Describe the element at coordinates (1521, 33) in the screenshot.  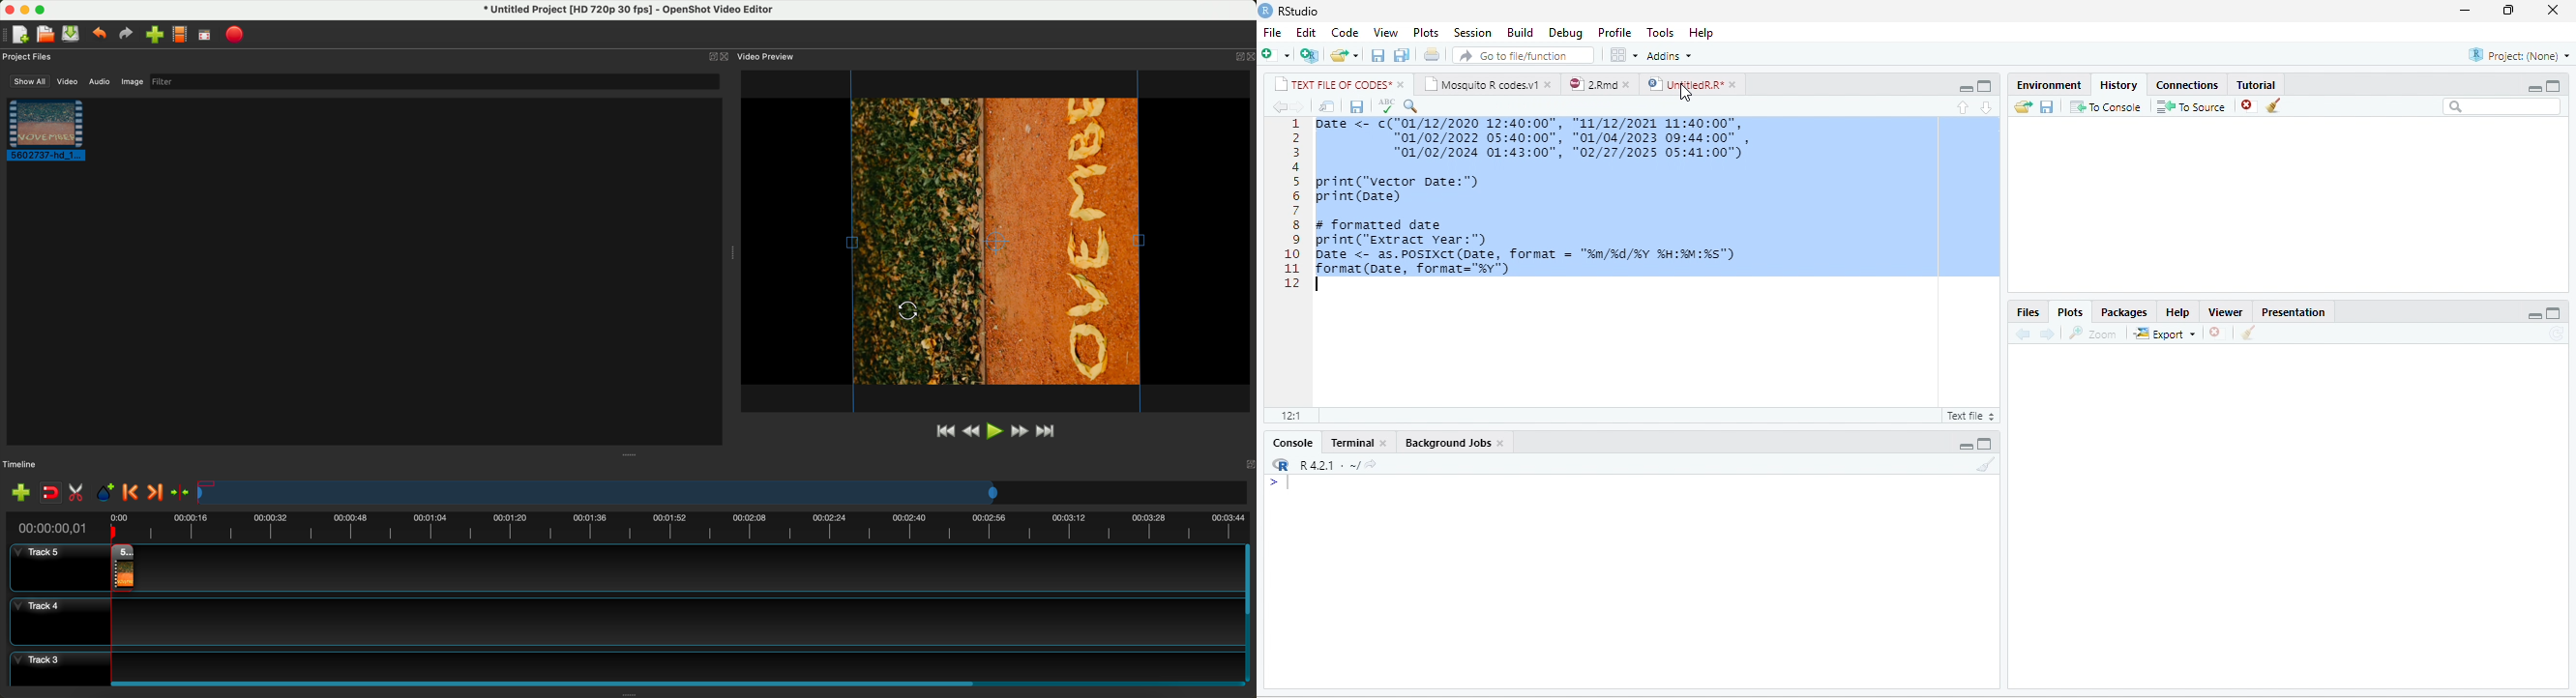
I see `Build` at that location.